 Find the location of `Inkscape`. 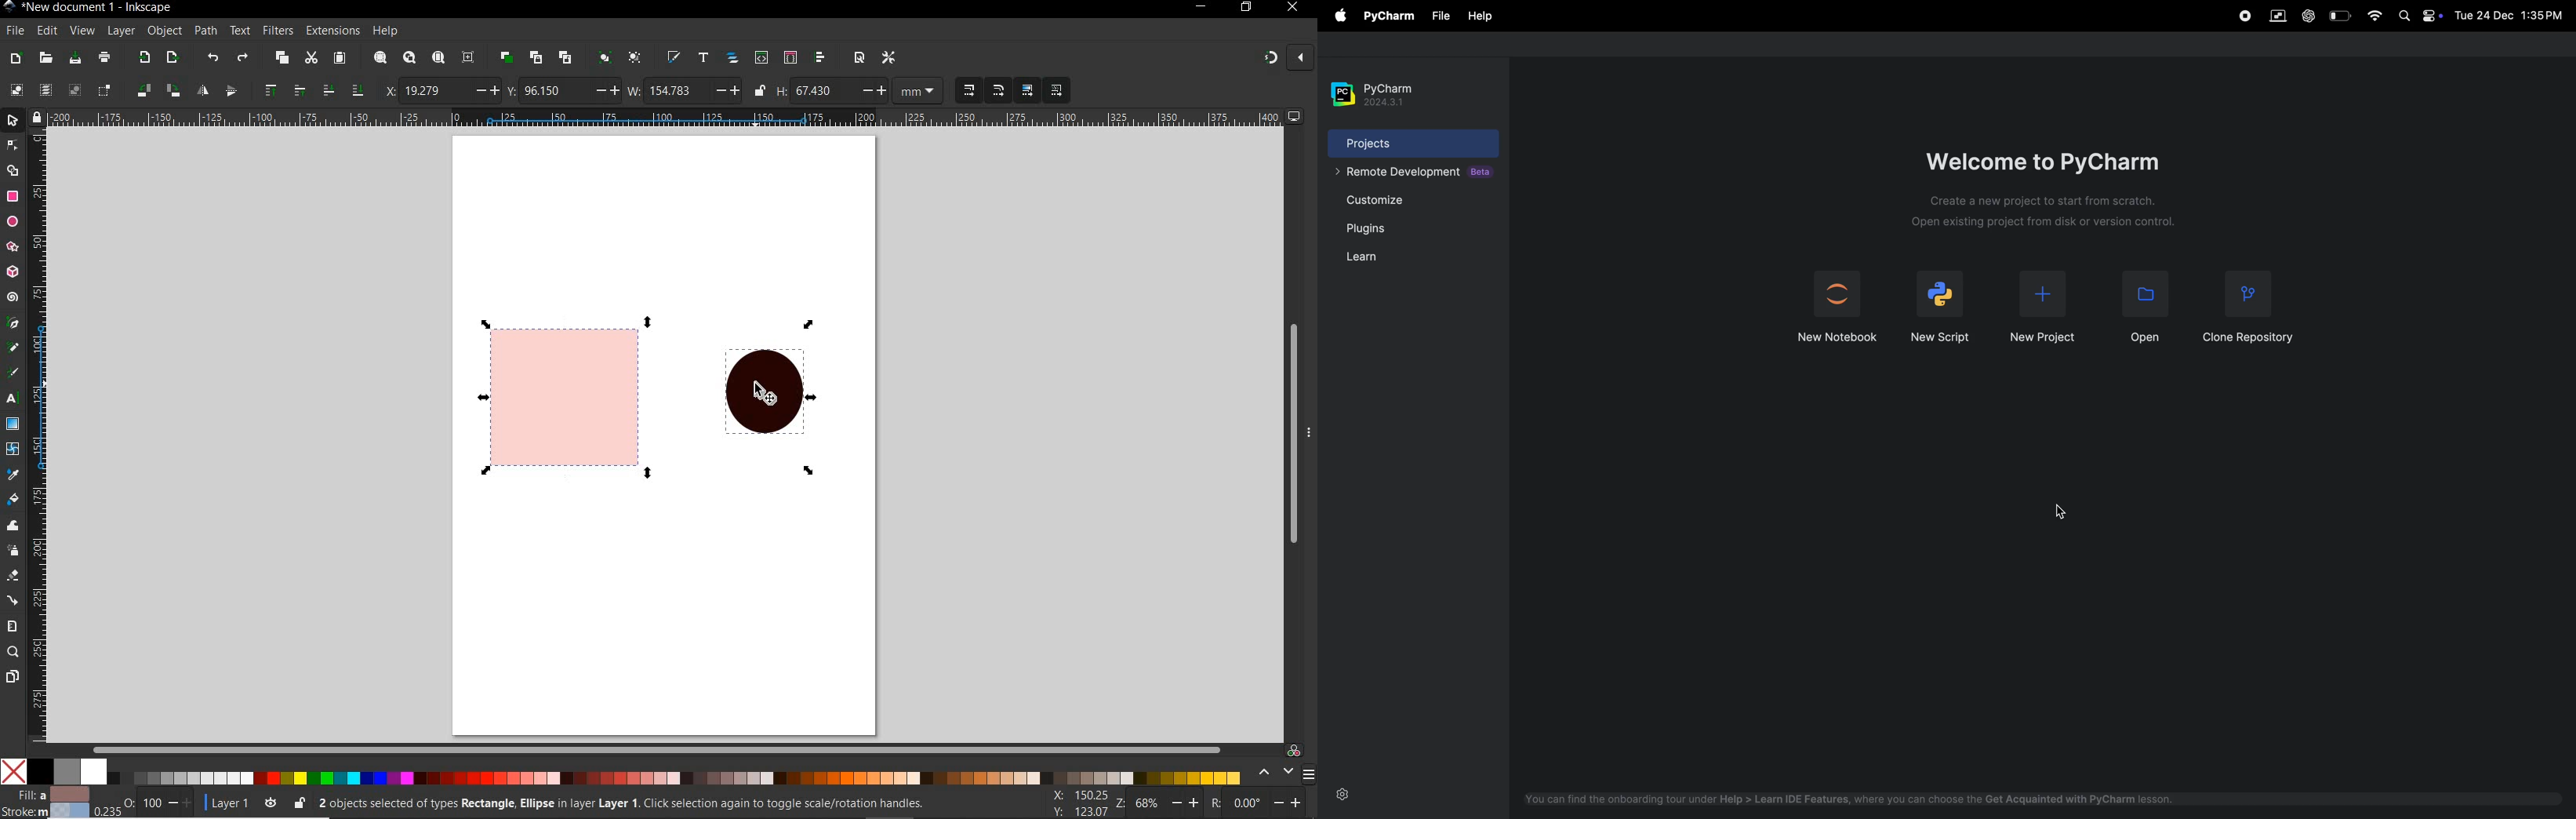

Inkscape is located at coordinates (10, 8).